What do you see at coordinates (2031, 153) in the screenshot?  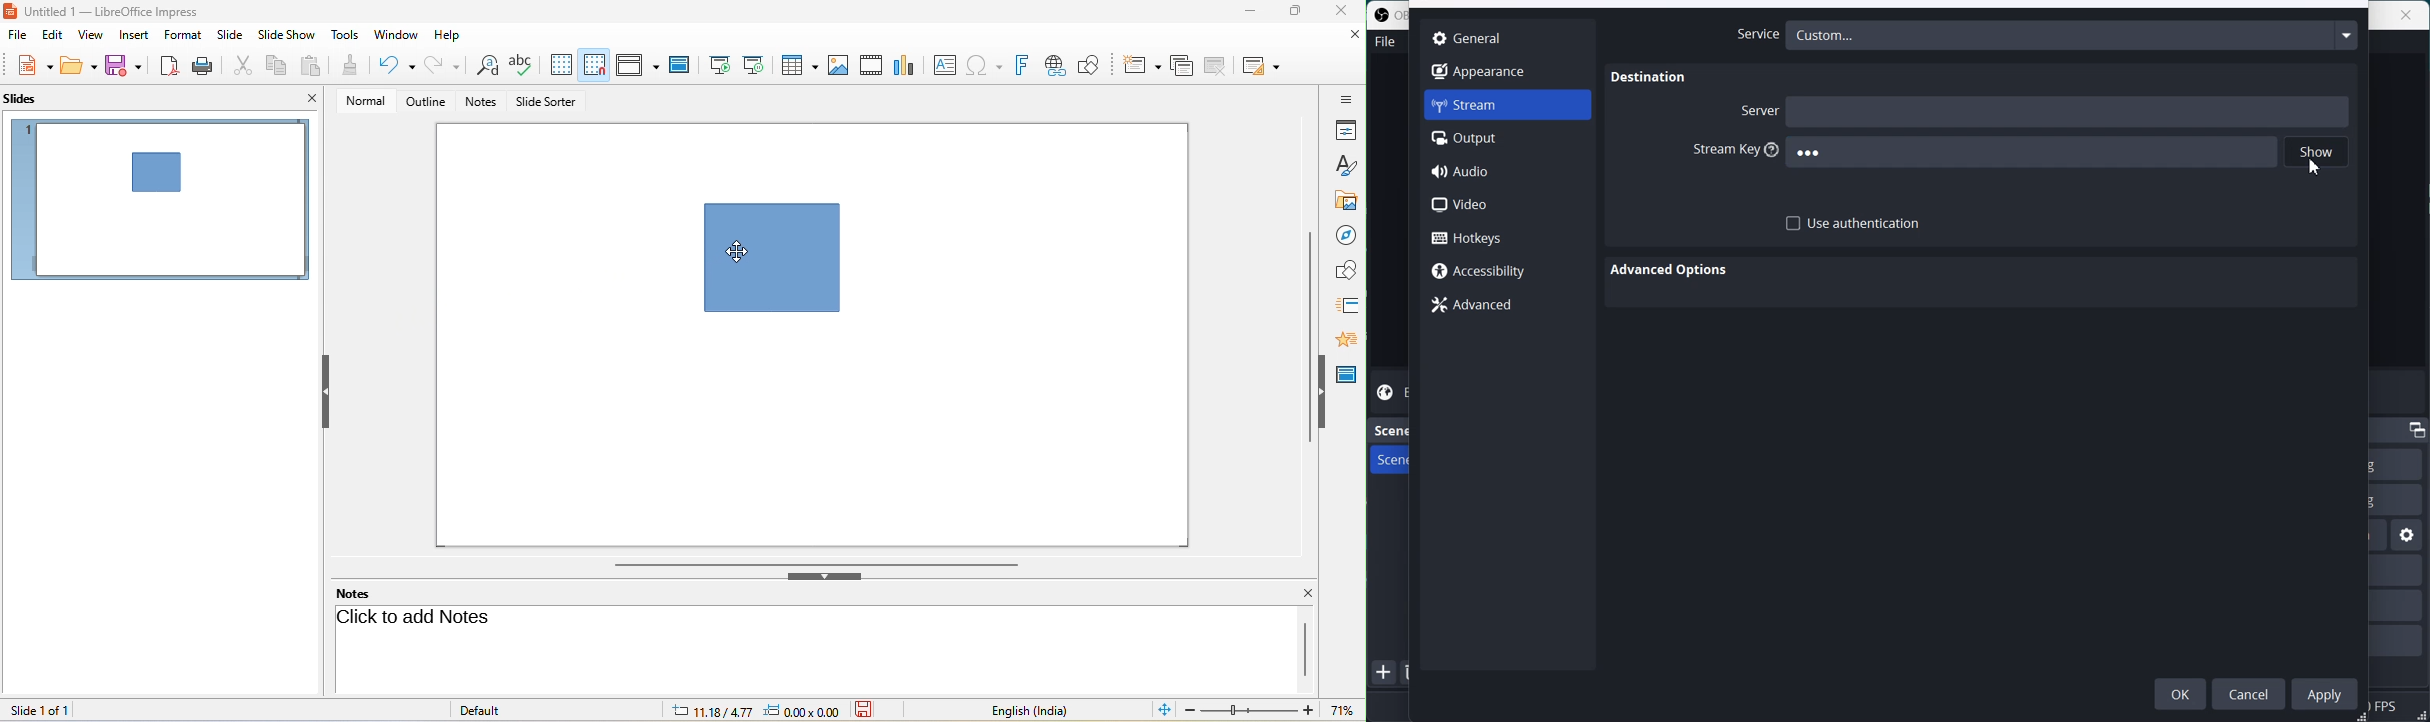 I see `Stream key input` at bounding box center [2031, 153].